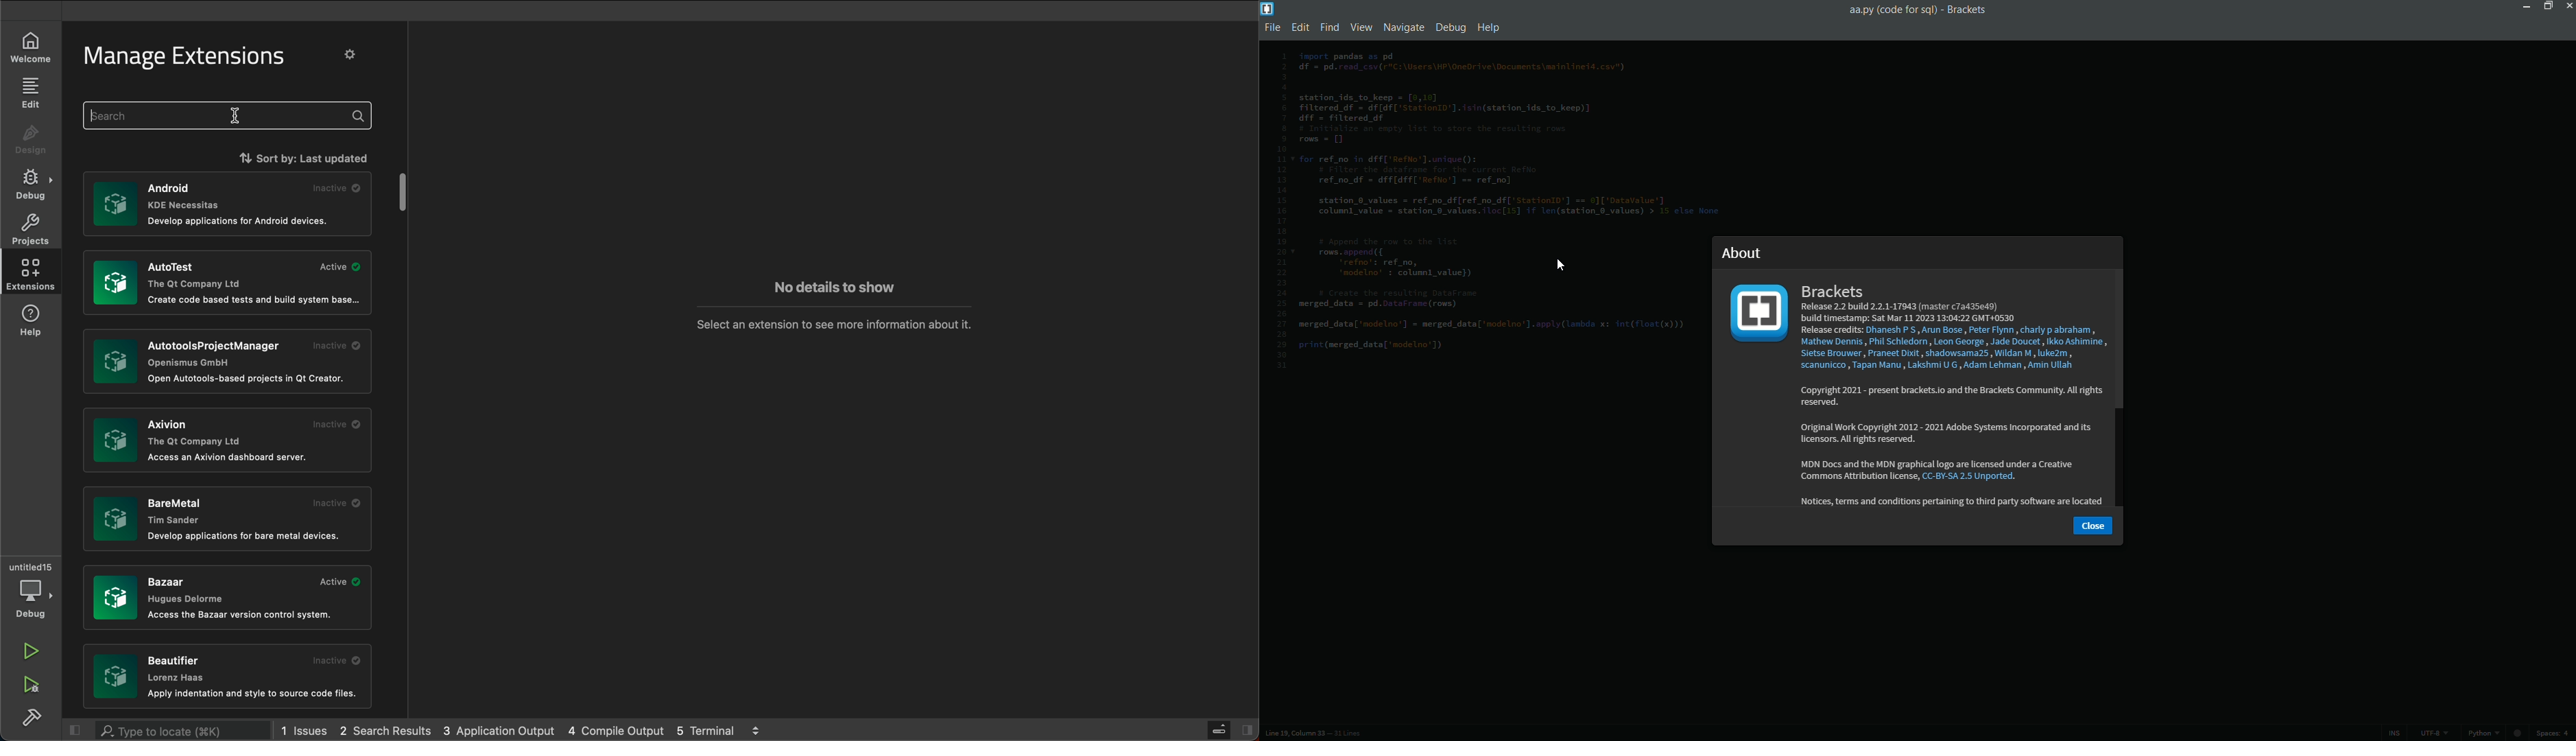 The height and width of the screenshot is (756, 2576). Describe the element at coordinates (197, 275) in the screenshot. I see `extension text` at that location.